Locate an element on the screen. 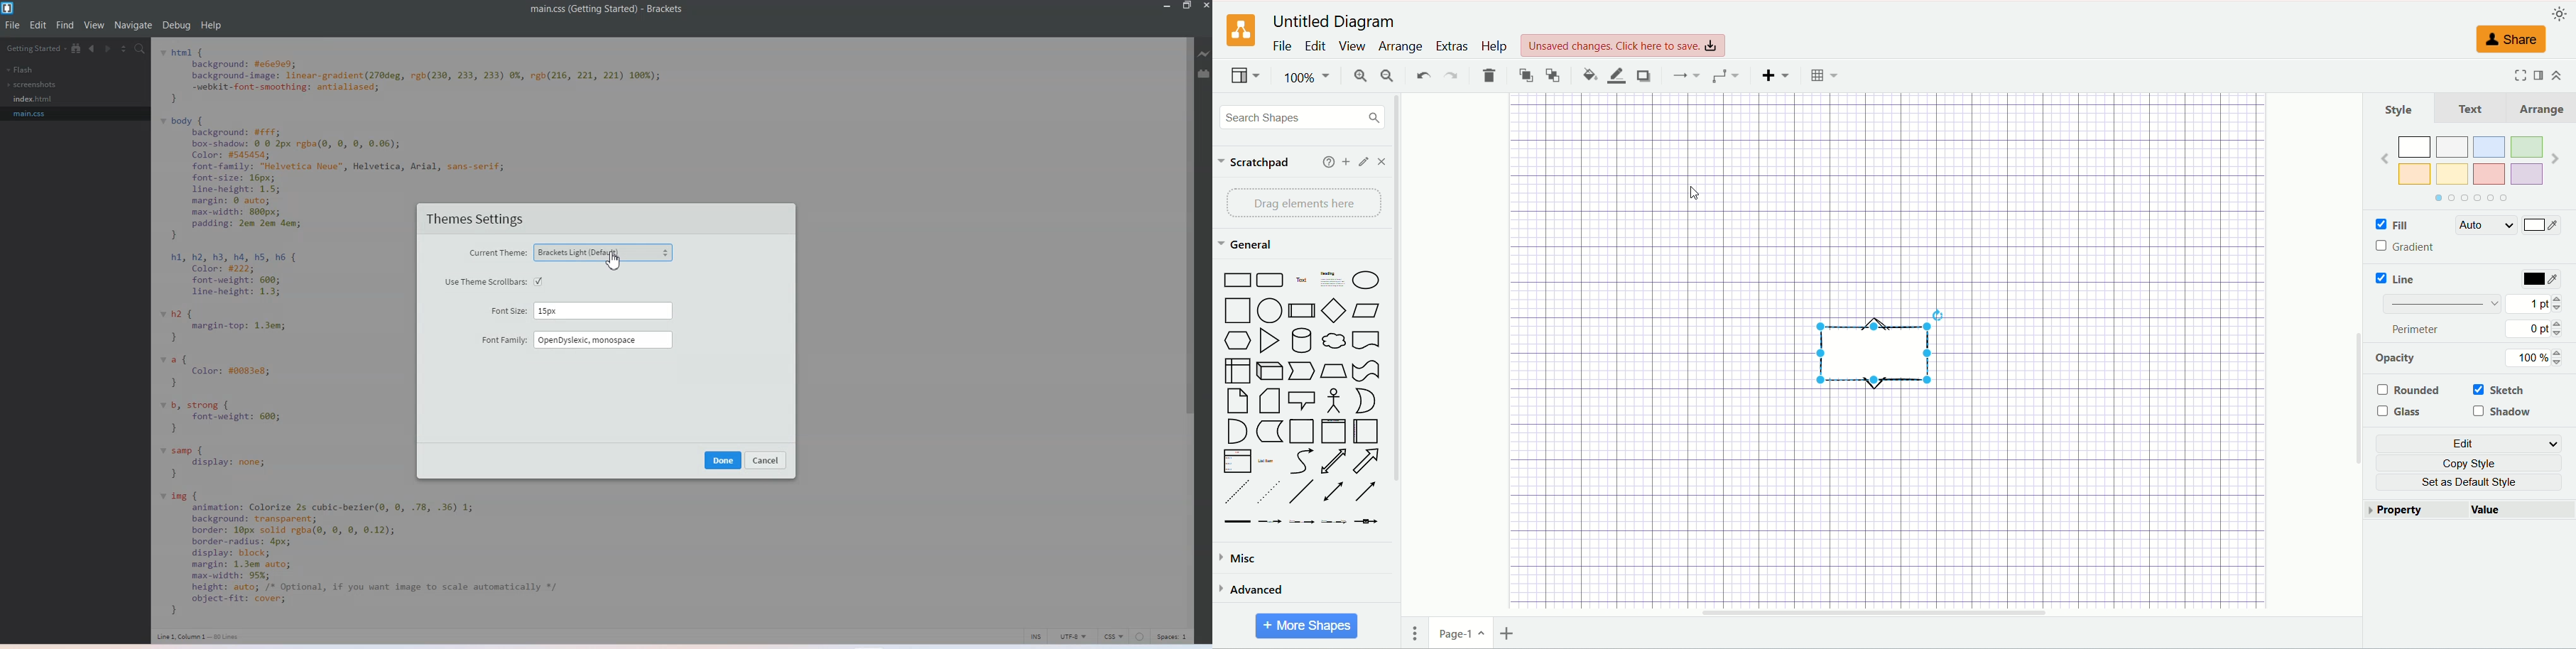 The image size is (2576, 672). Help is located at coordinates (211, 25).